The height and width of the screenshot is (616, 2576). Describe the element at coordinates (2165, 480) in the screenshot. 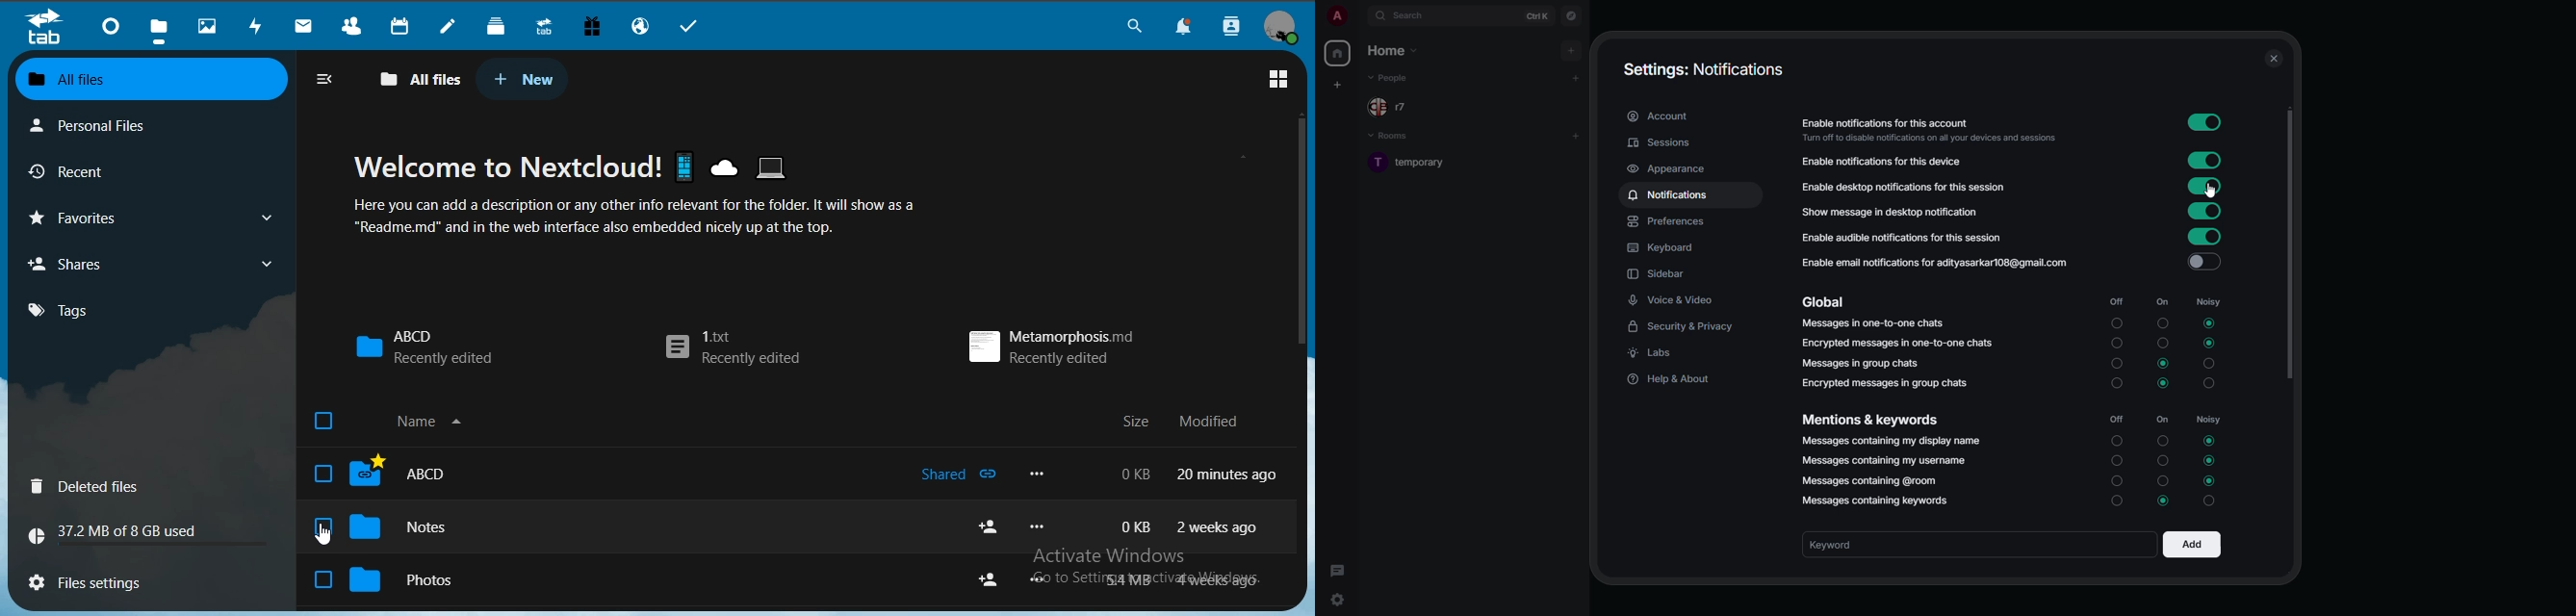

I see `turn off` at that location.